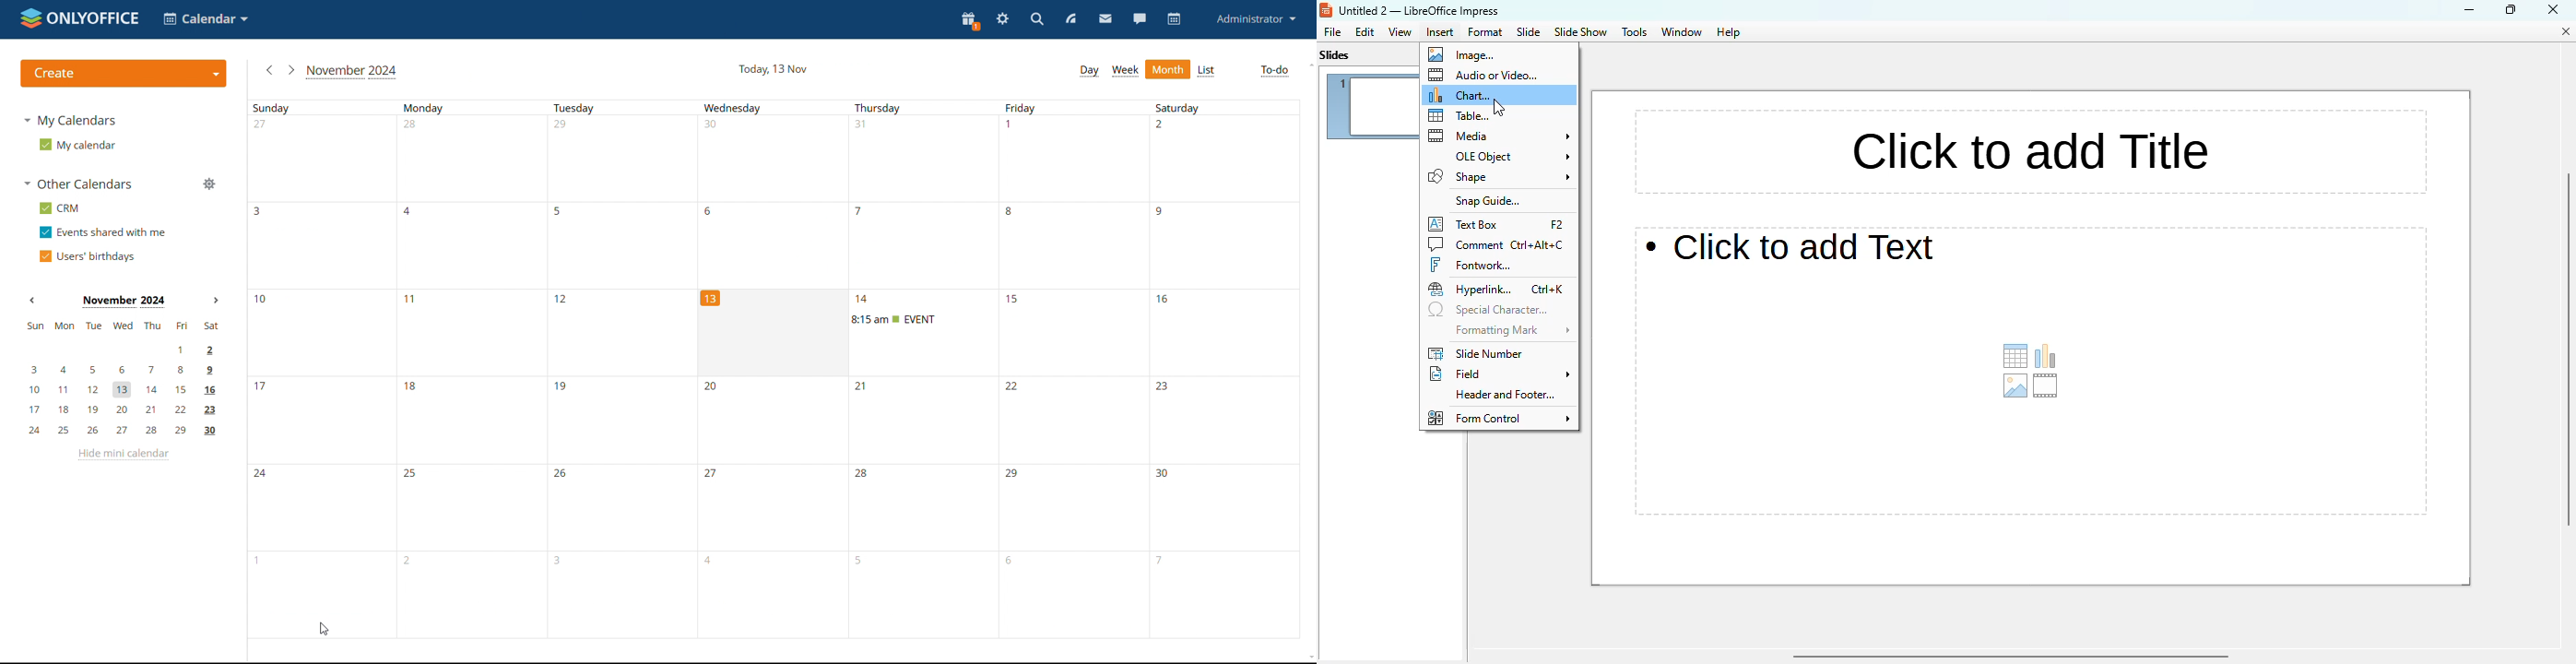  I want to click on media, so click(1500, 136).